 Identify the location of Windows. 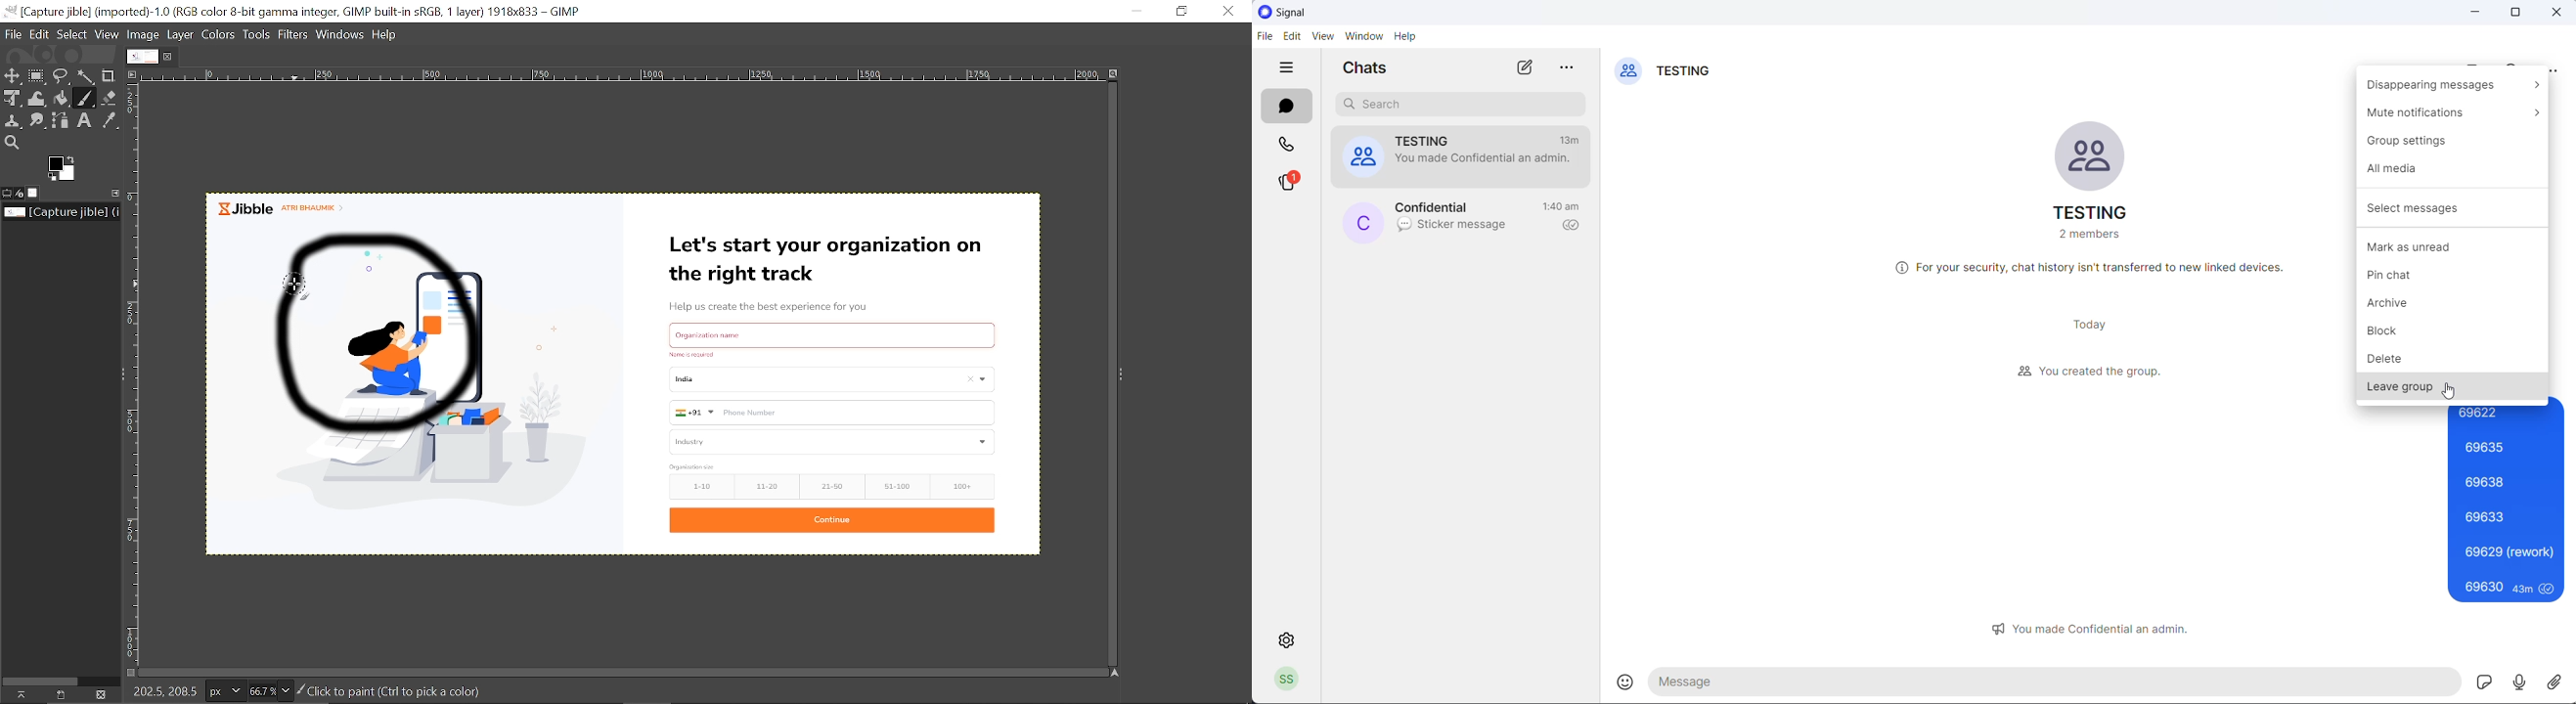
(341, 35).